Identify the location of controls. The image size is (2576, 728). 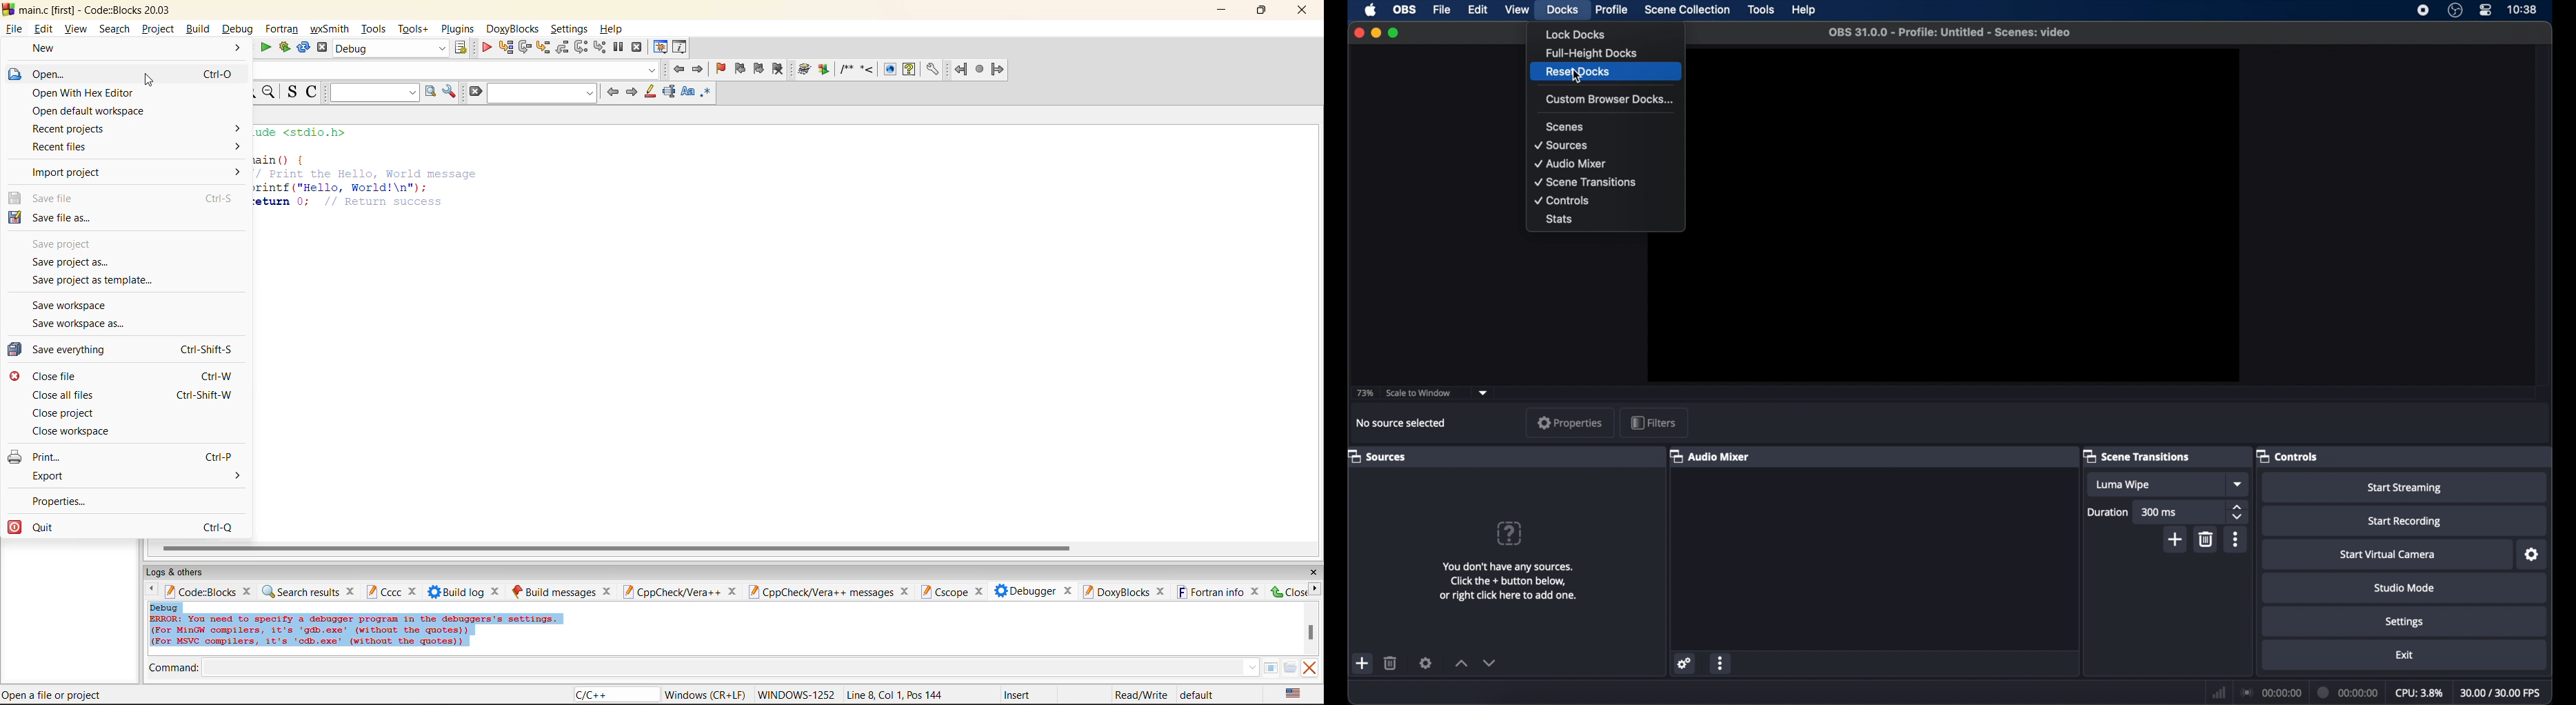
(2288, 456).